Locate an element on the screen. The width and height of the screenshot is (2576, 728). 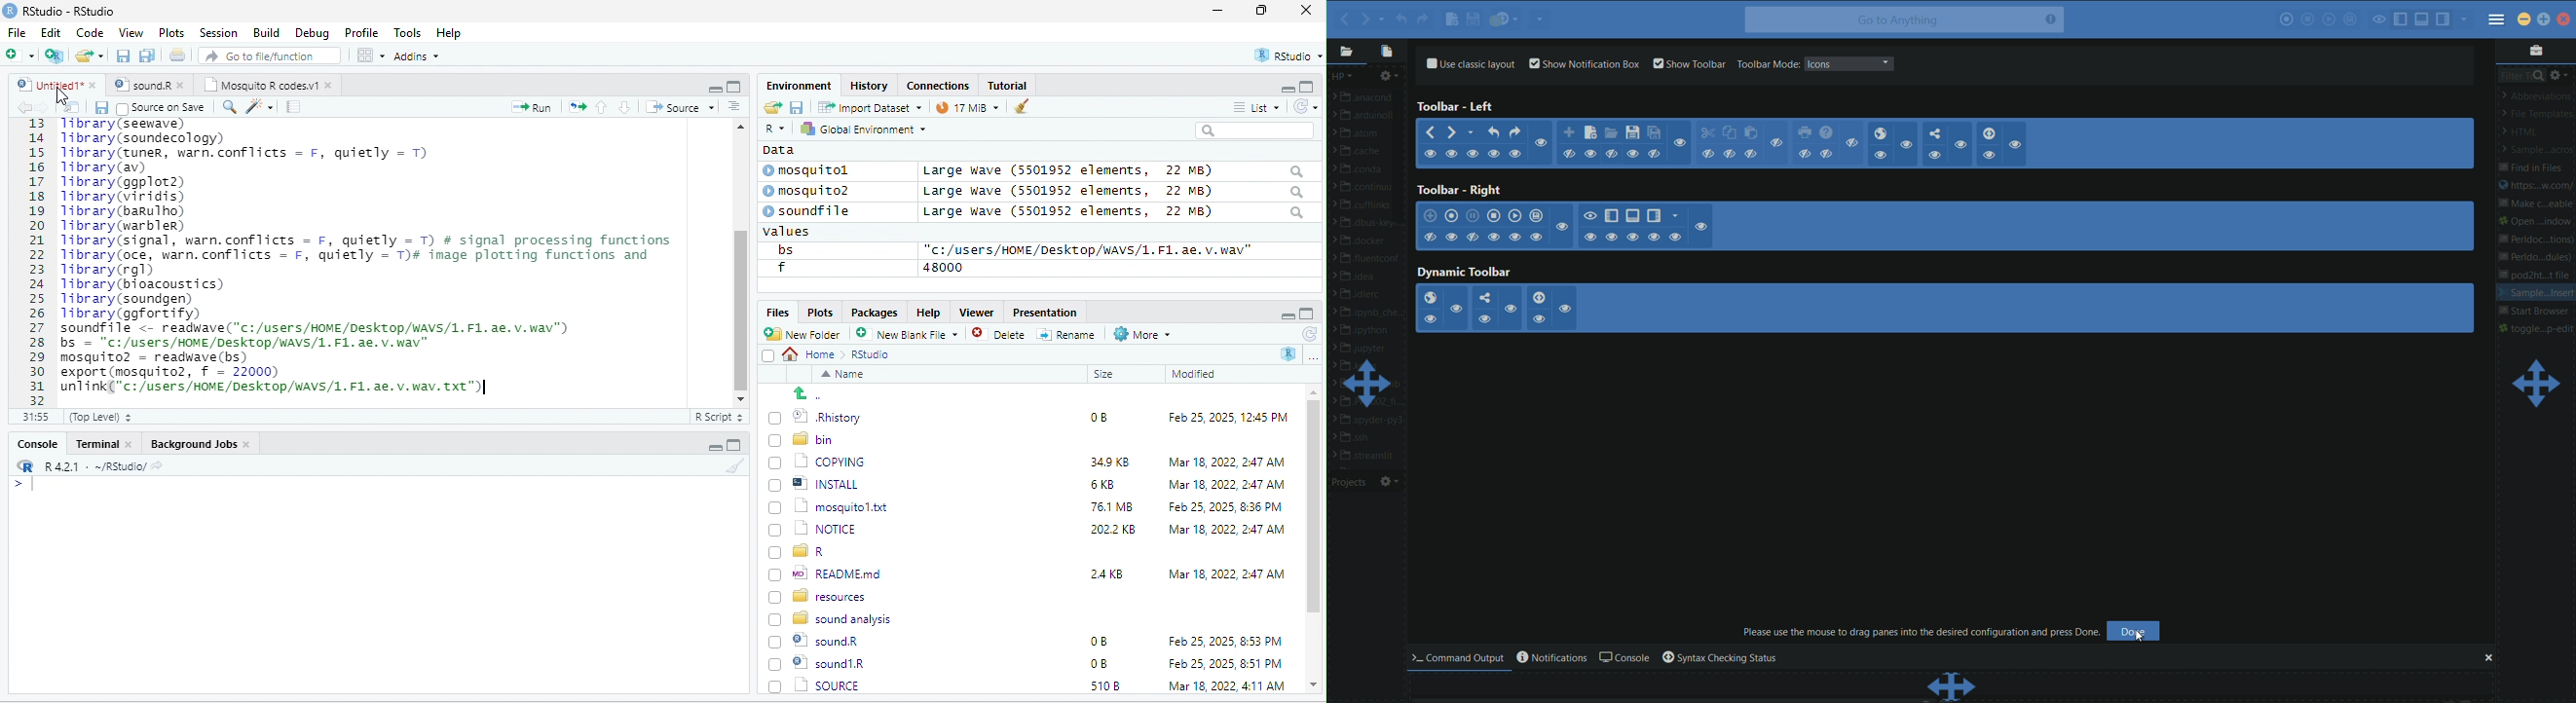
make c..eable is located at coordinates (2534, 205).